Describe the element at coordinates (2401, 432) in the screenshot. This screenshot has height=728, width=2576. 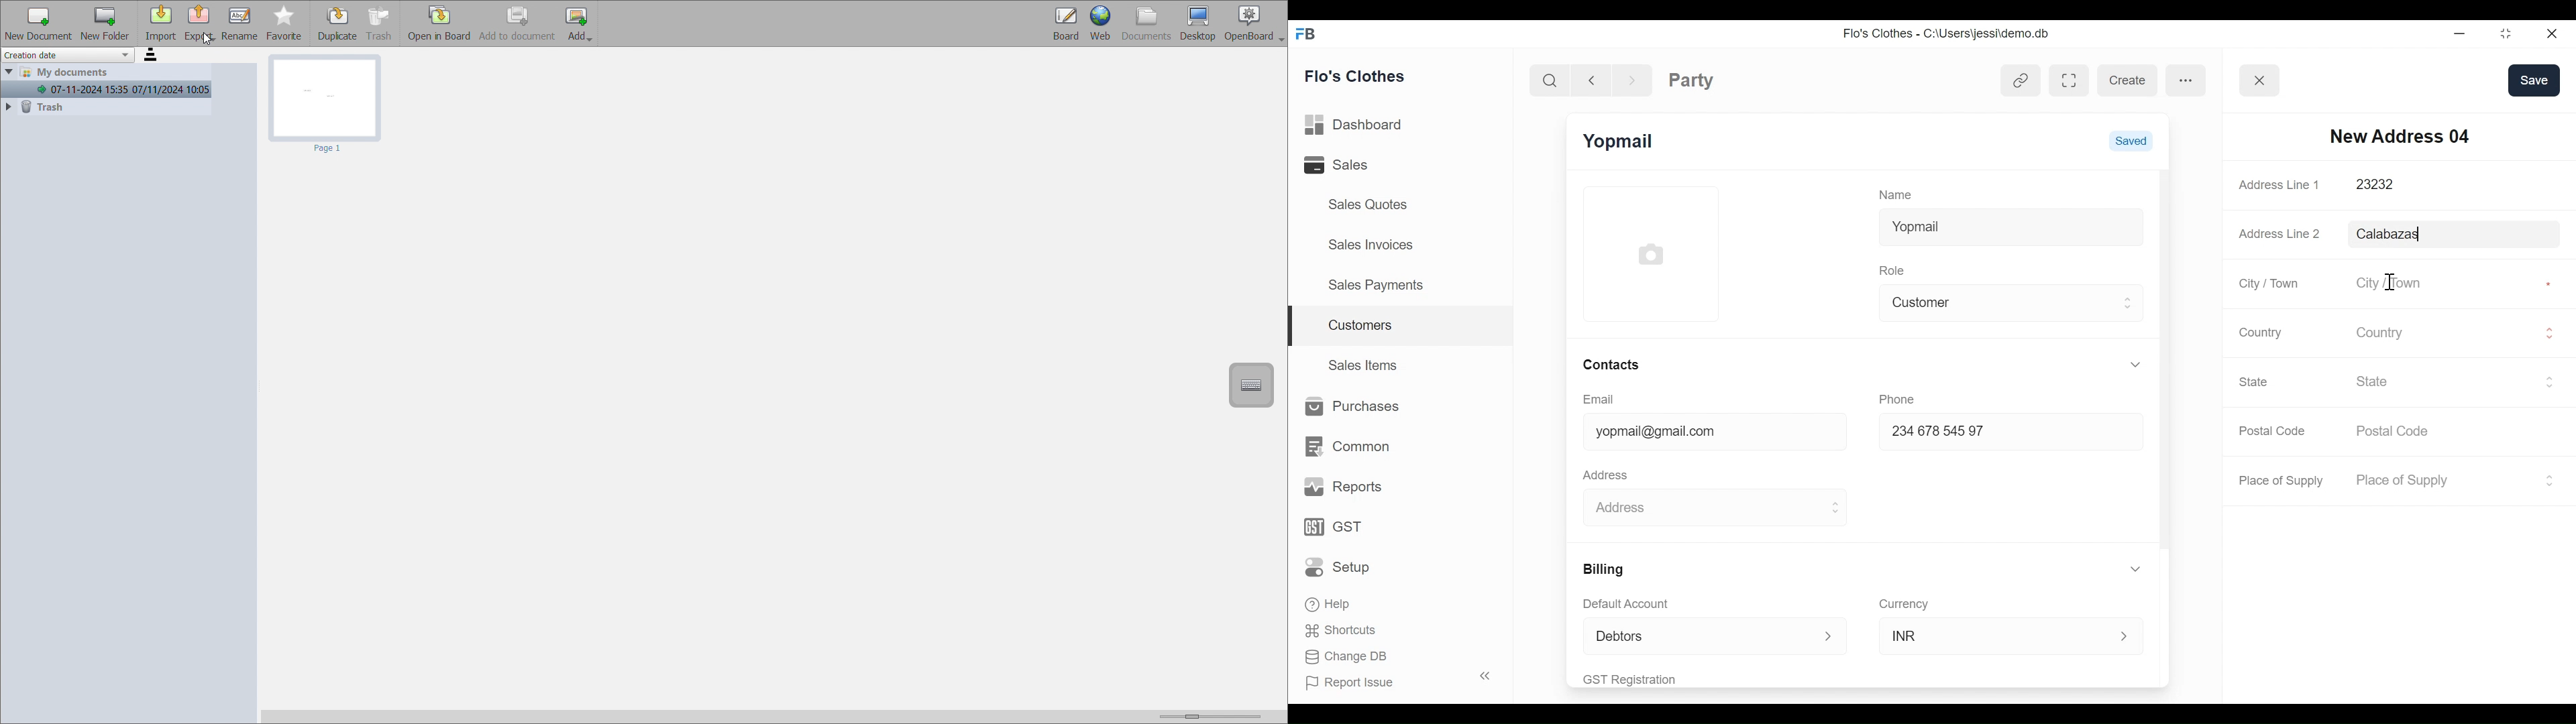
I see `Postal Code` at that location.